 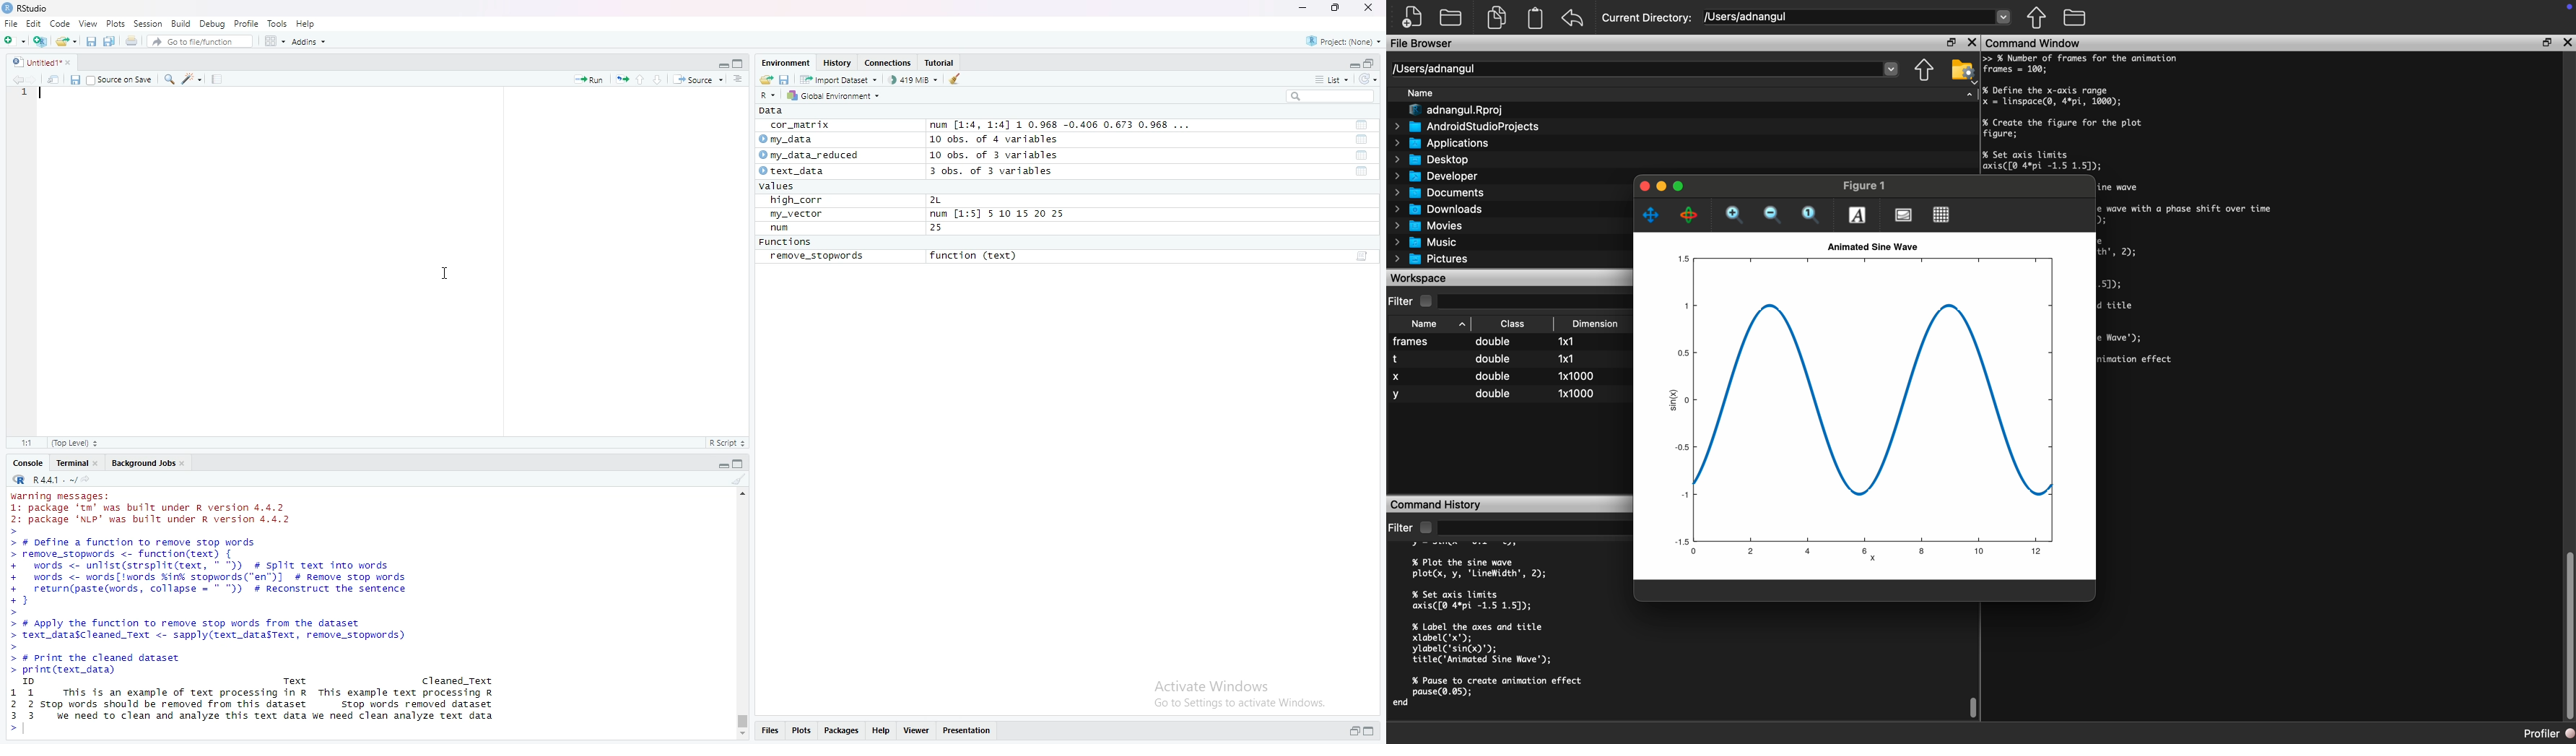 I want to click on Help, so click(x=306, y=23).